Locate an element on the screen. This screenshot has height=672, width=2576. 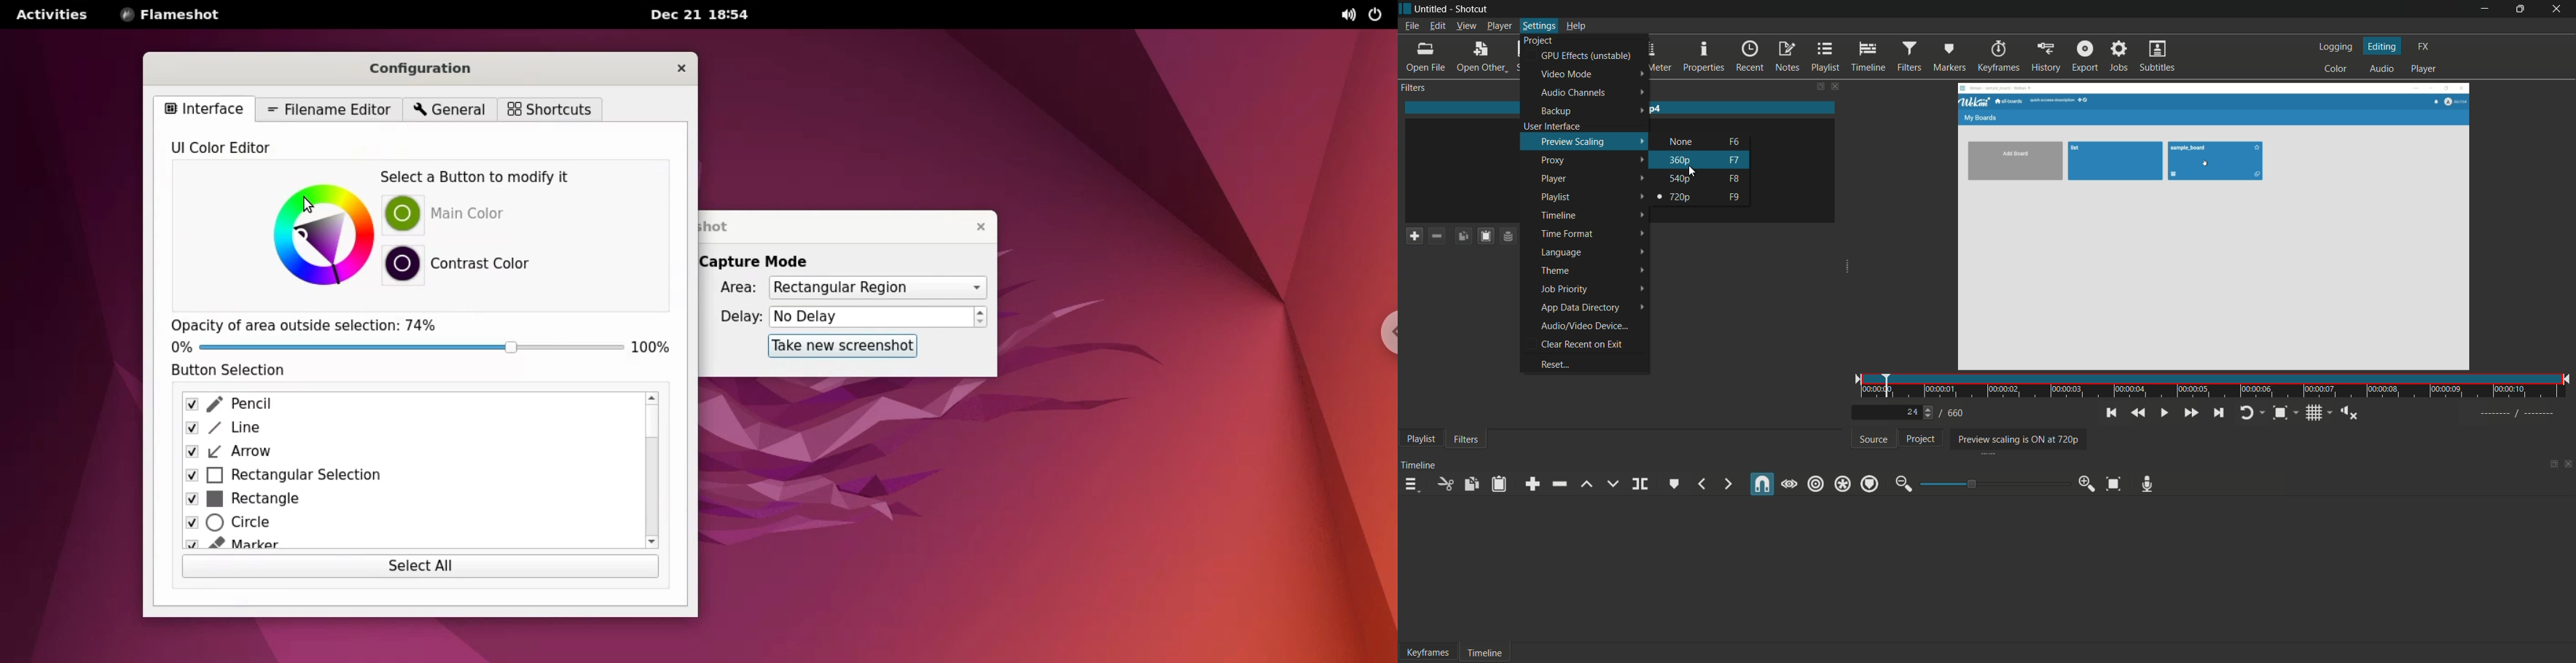
fx is located at coordinates (2424, 45).